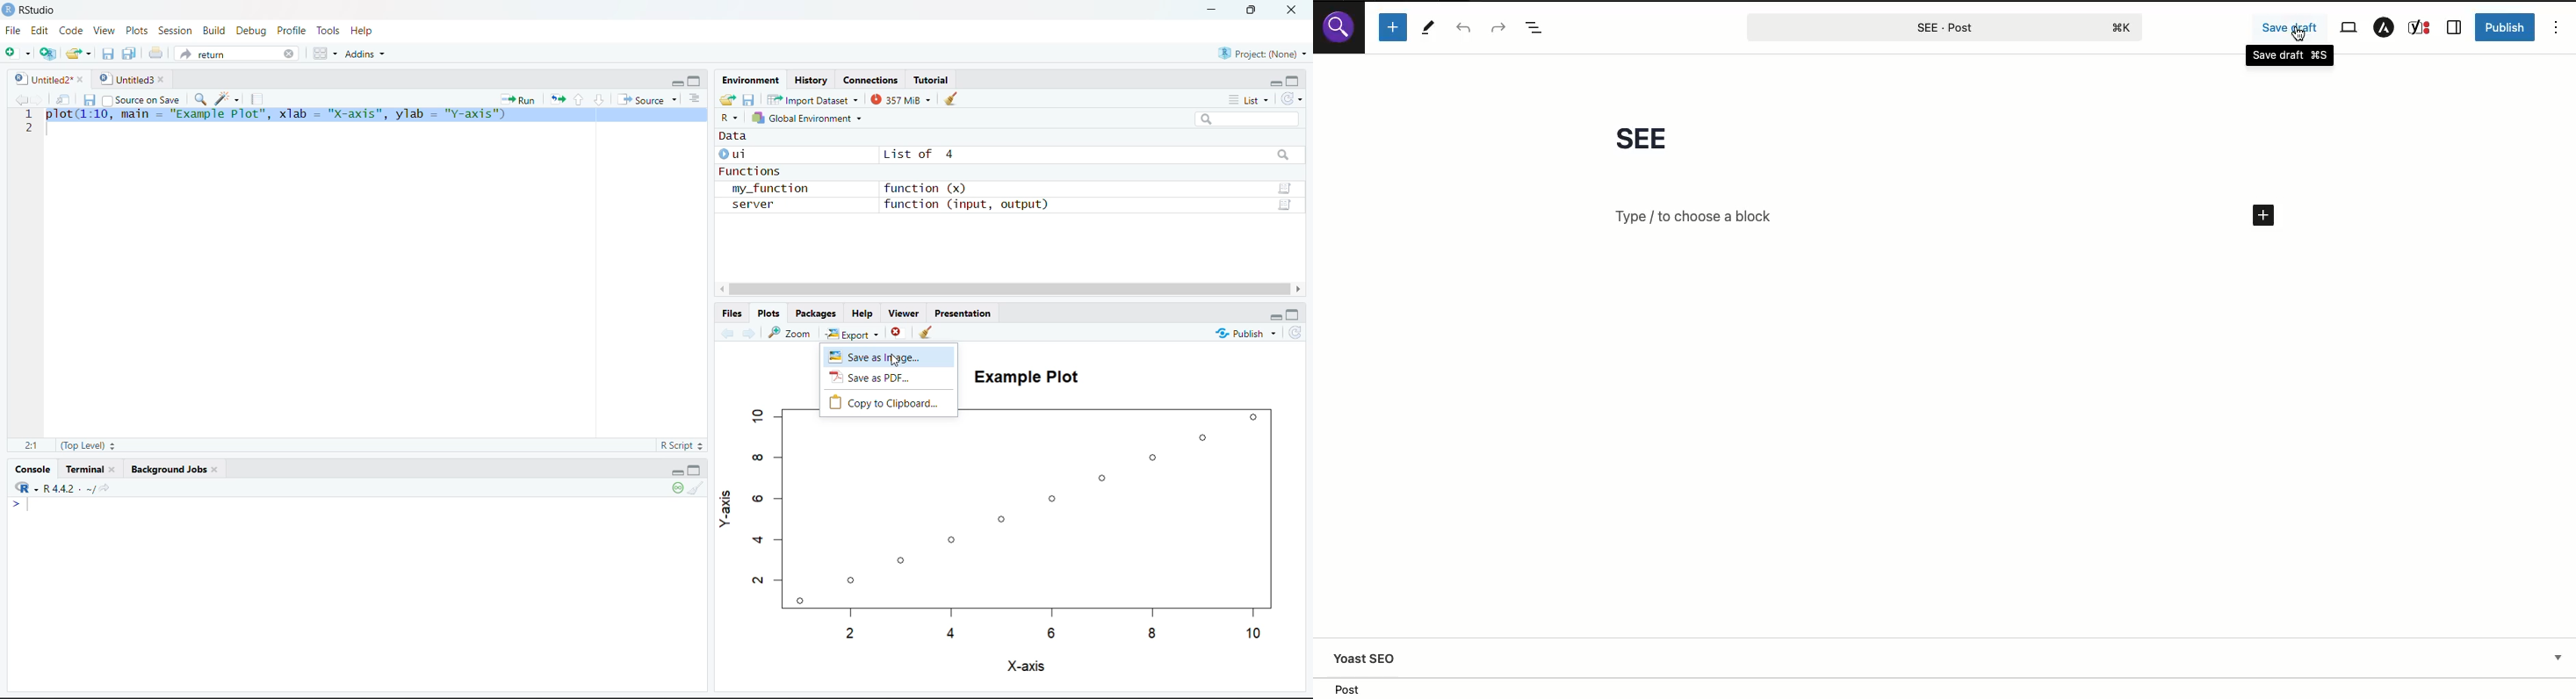  I want to click on Code, so click(69, 31).